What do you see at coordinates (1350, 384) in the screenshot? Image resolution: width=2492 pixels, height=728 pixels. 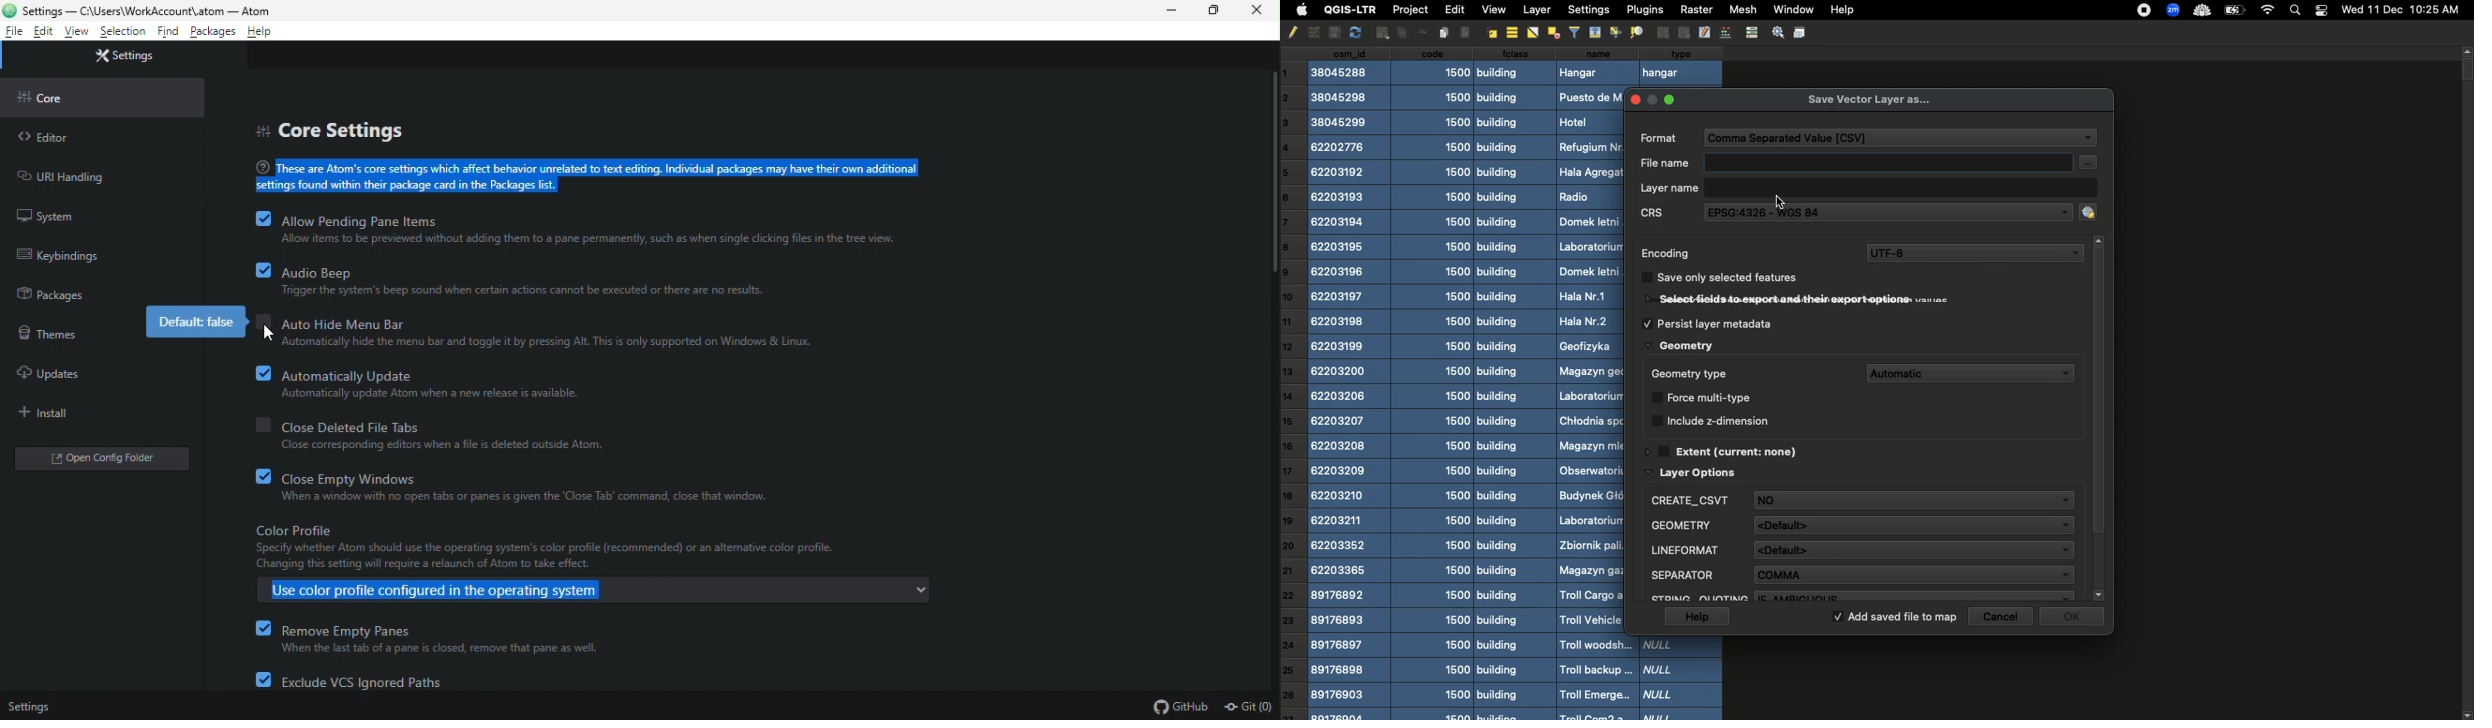 I see `csn_id` at bounding box center [1350, 384].